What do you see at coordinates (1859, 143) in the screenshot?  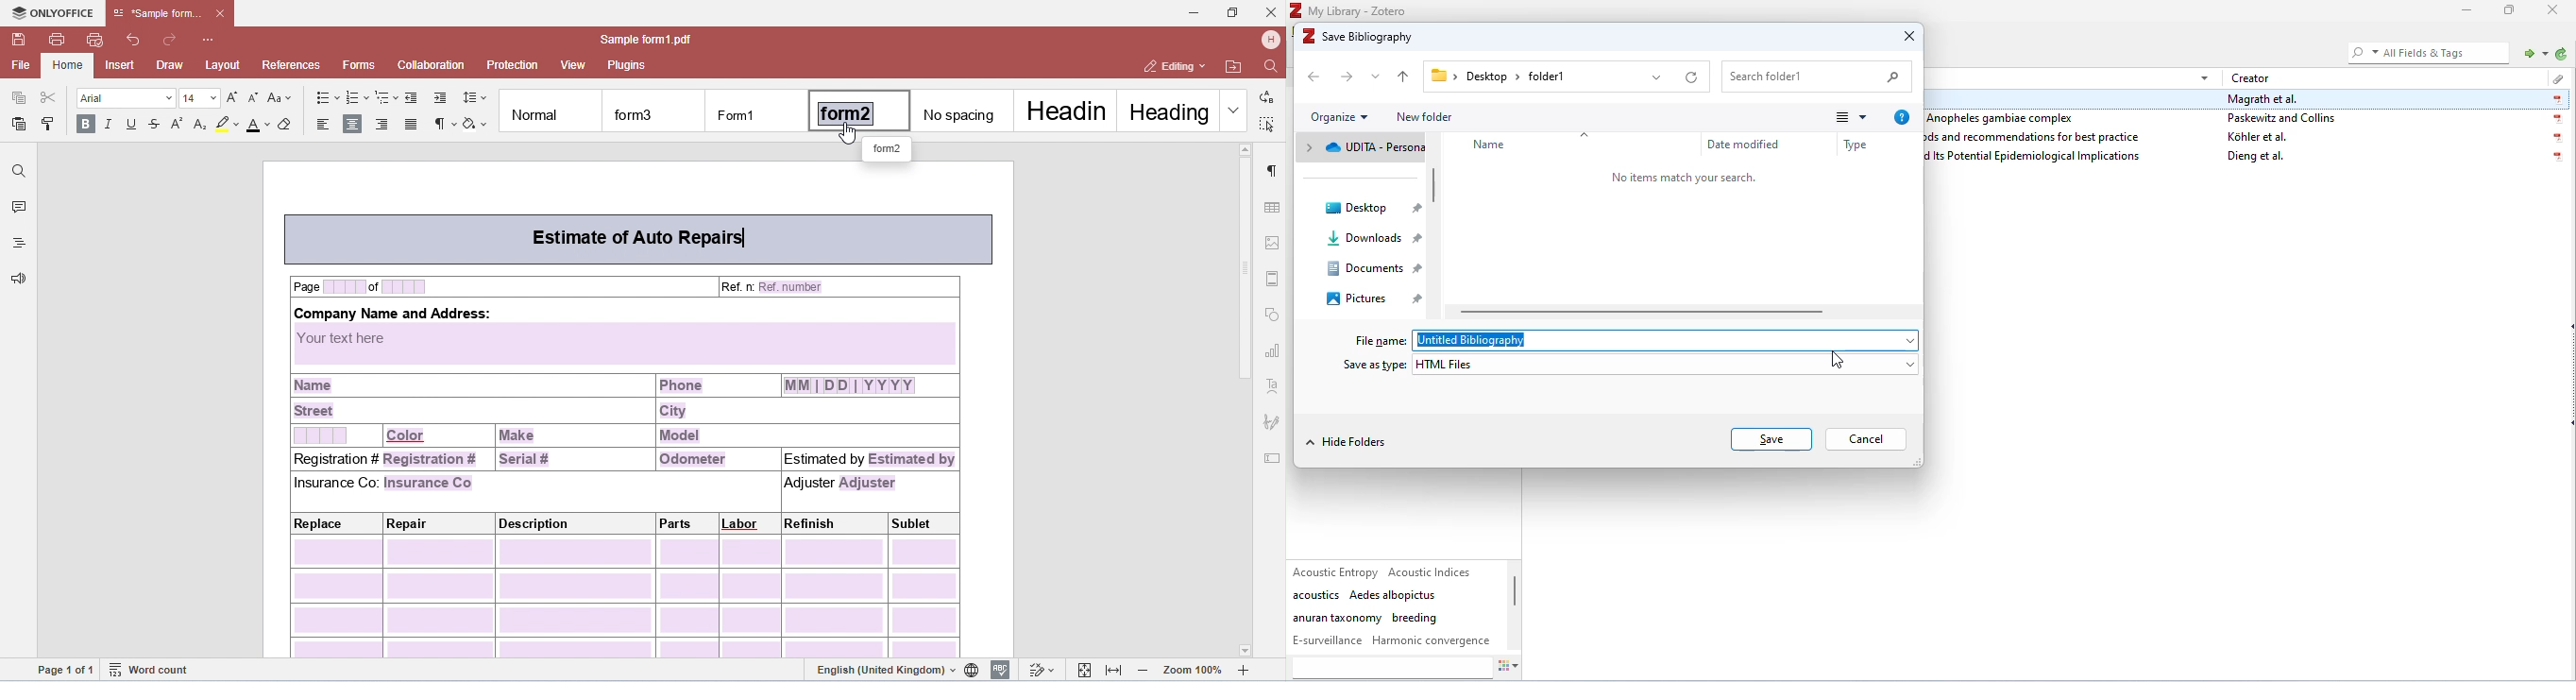 I see `type` at bounding box center [1859, 143].